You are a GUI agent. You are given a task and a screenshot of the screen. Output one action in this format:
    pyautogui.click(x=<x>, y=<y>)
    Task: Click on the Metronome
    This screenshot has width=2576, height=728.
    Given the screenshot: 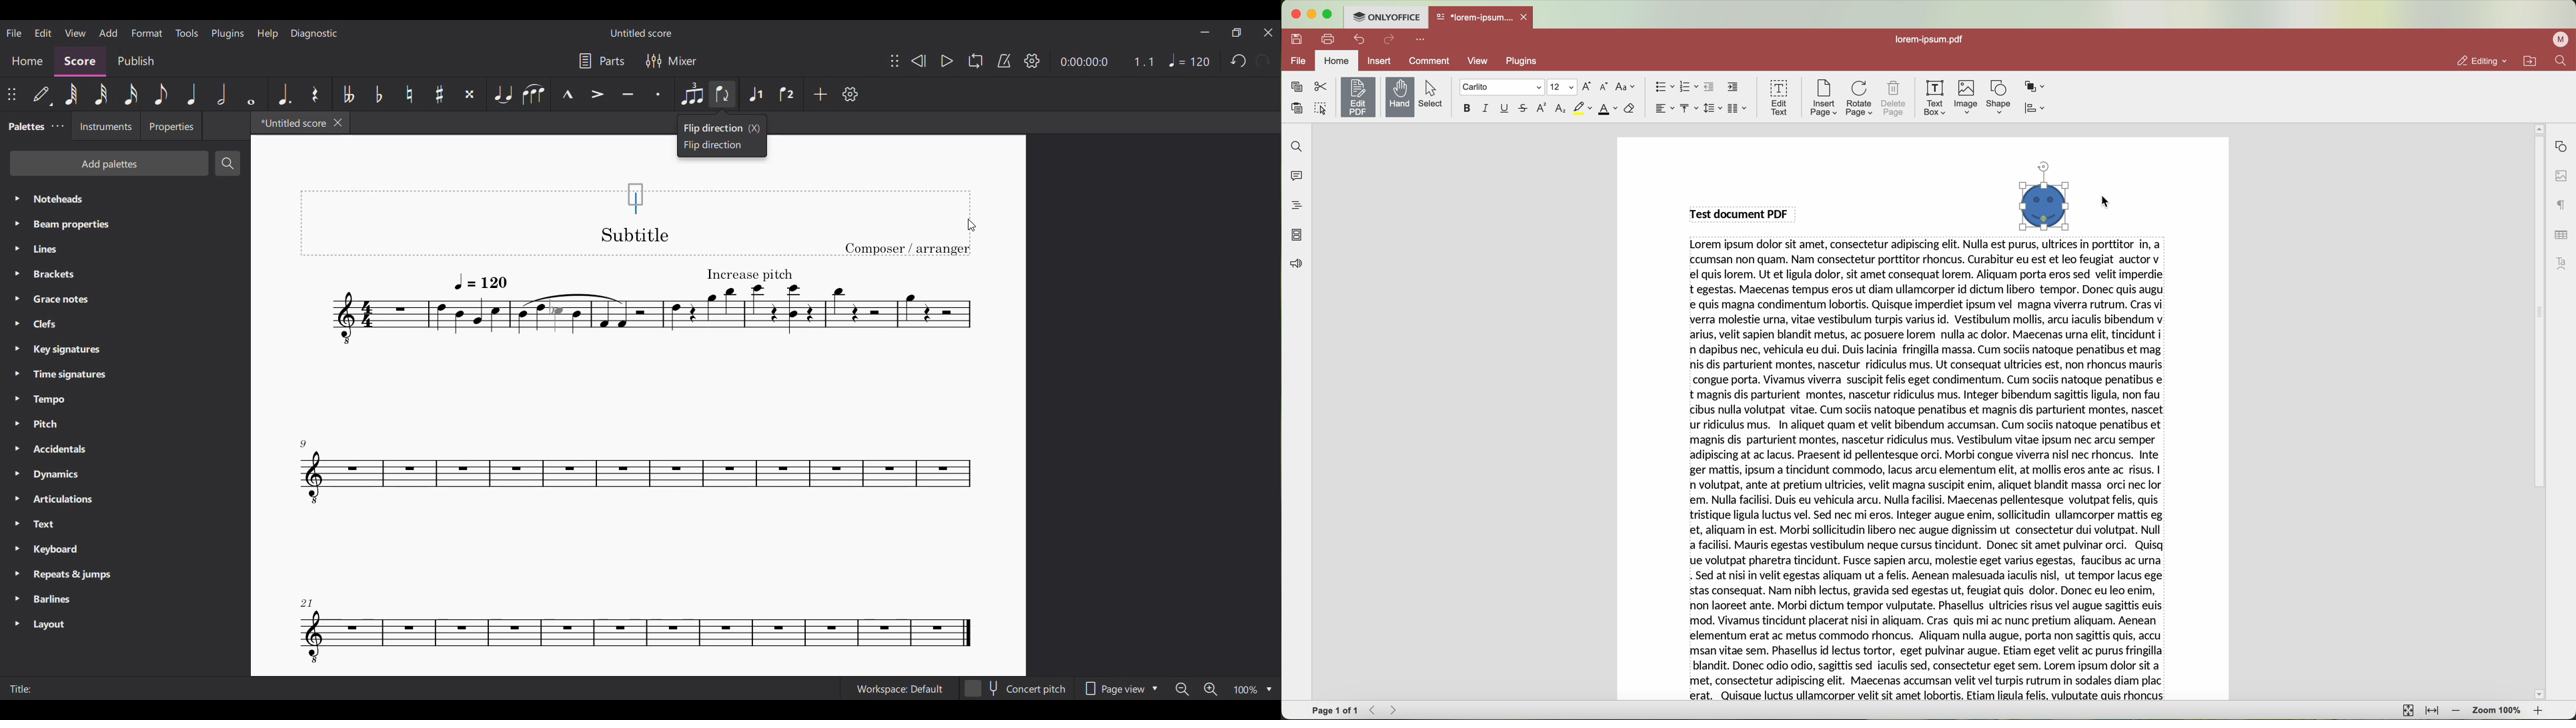 What is the action you would take?
    pyautogui.click(x=1004, y=61)
    